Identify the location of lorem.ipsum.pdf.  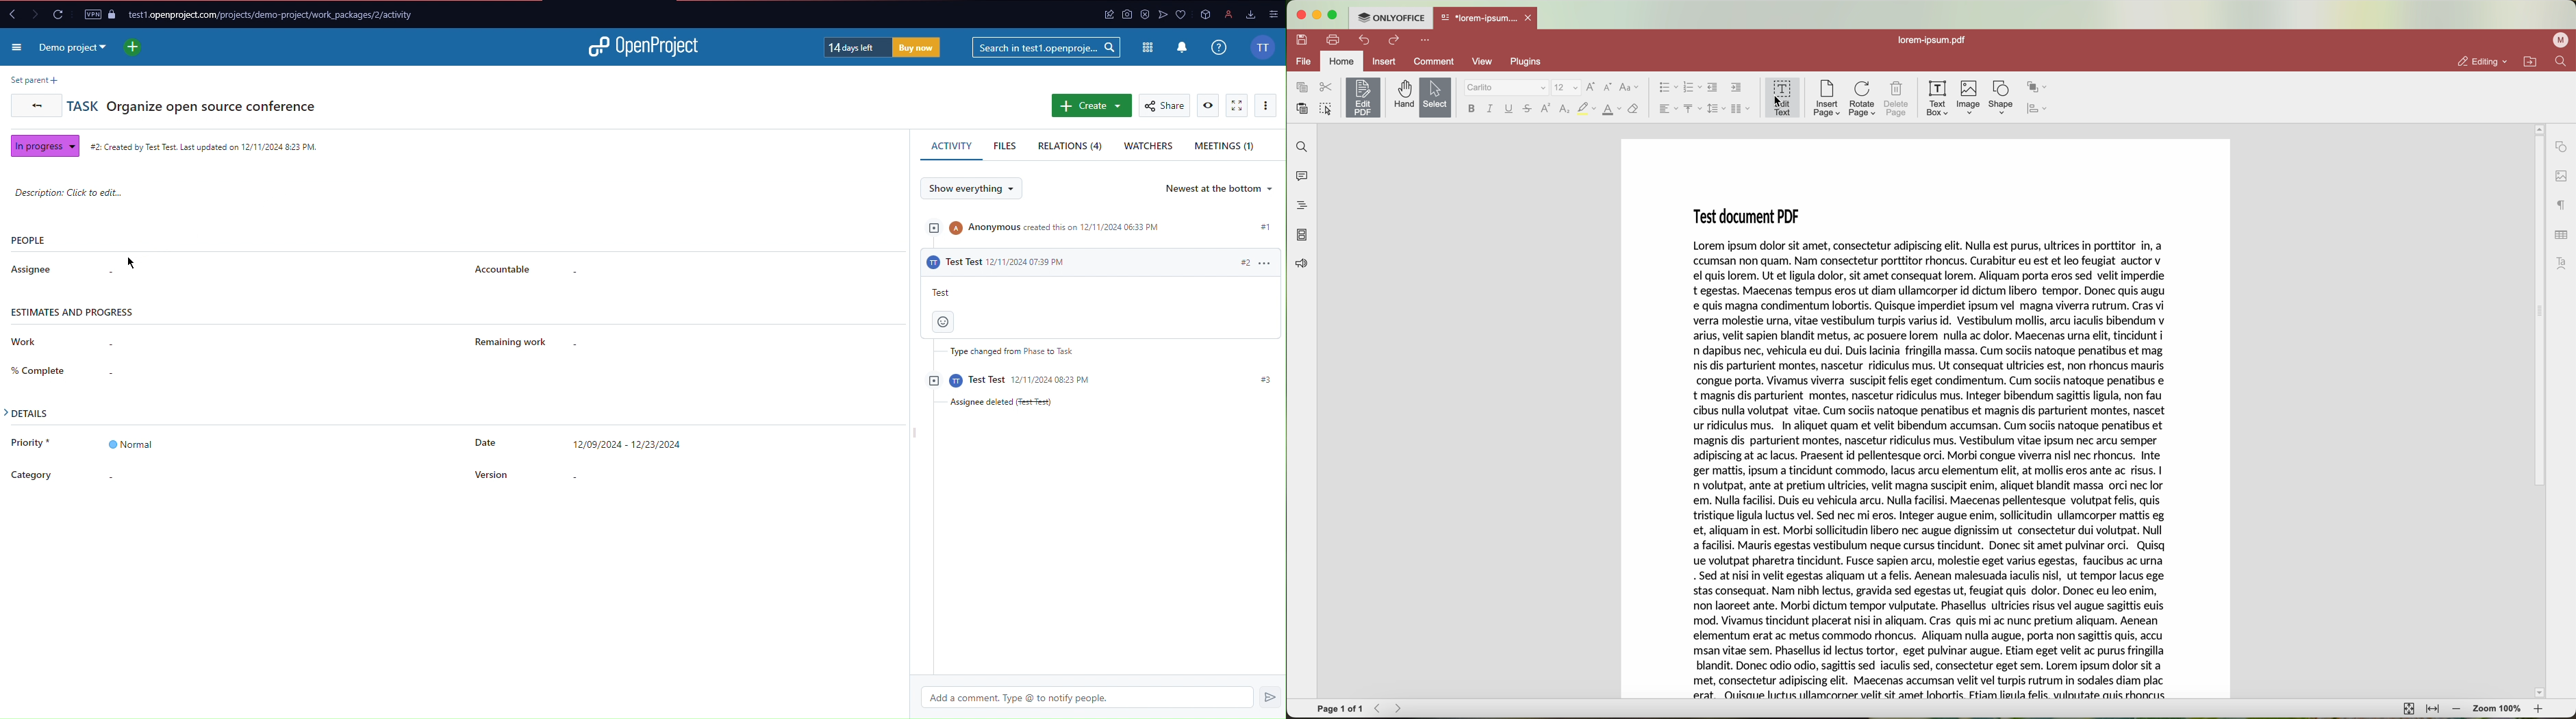
(1936, 41).